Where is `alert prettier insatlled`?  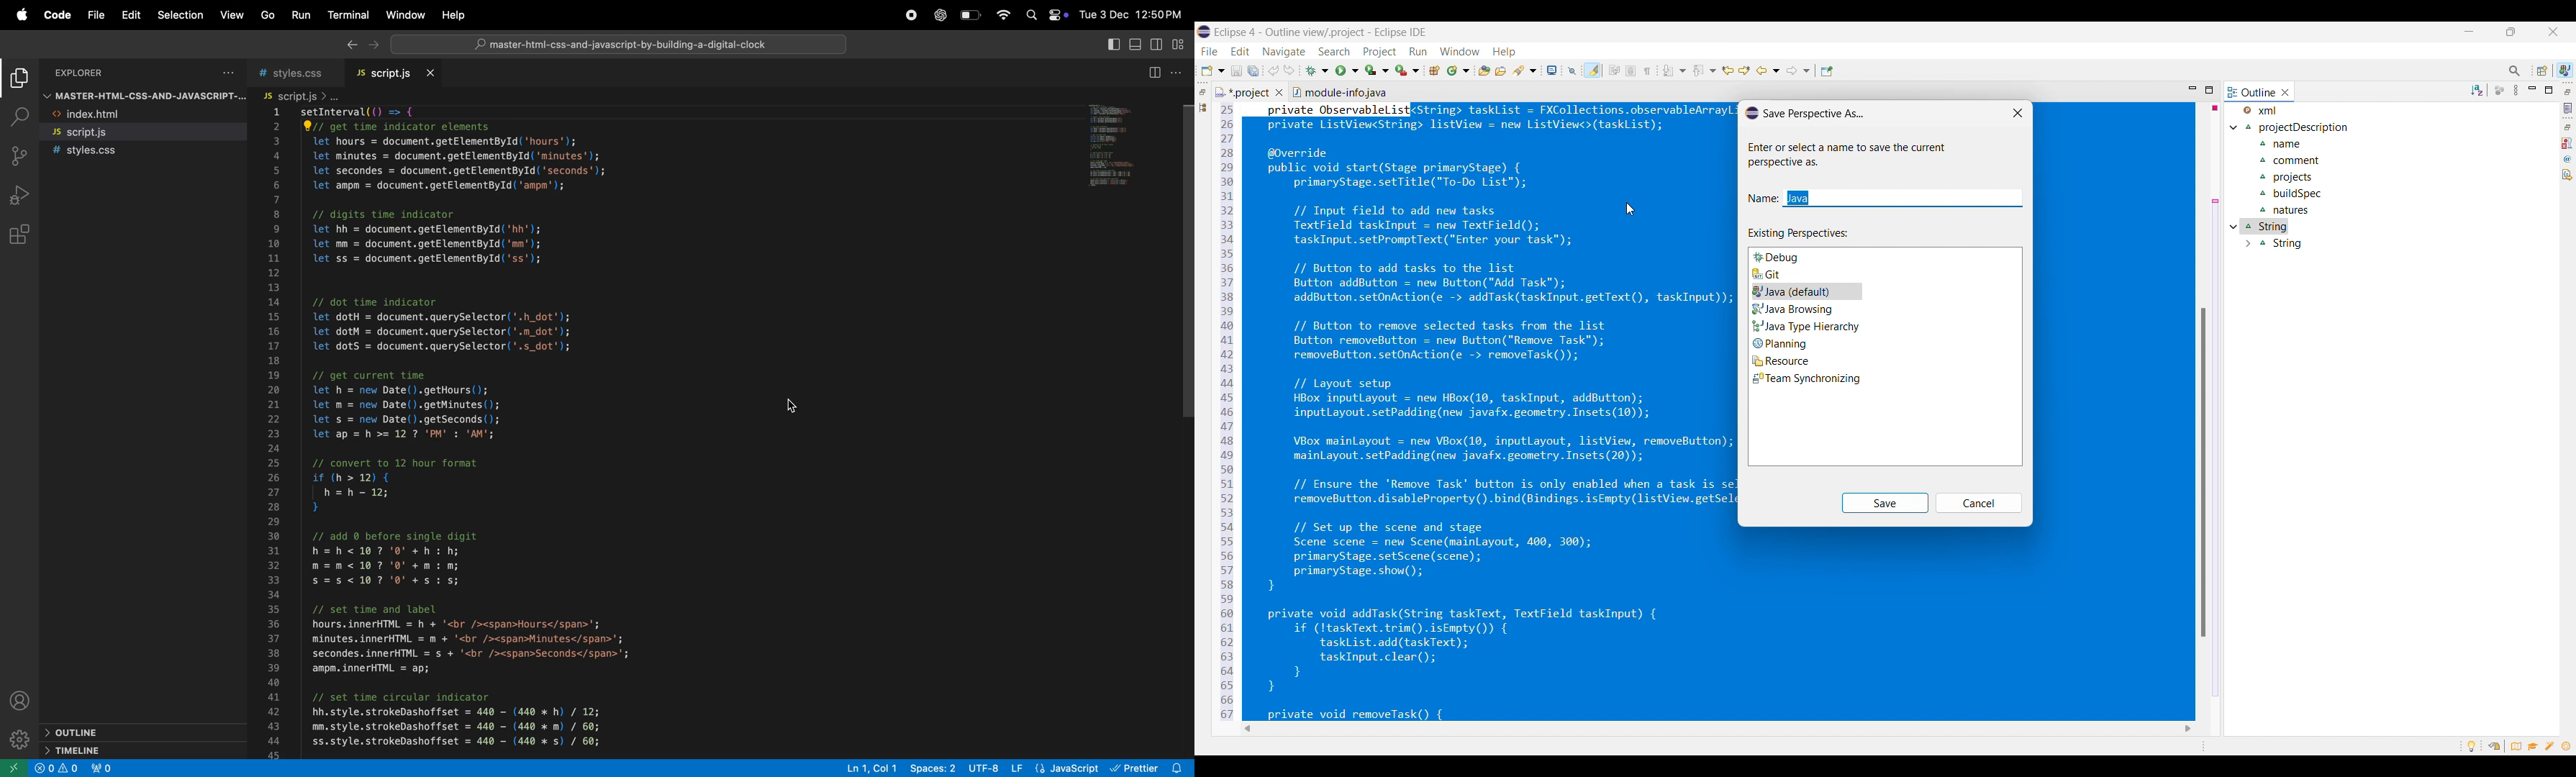 alert prettier insatlled is located at coordinates (1152, 768).